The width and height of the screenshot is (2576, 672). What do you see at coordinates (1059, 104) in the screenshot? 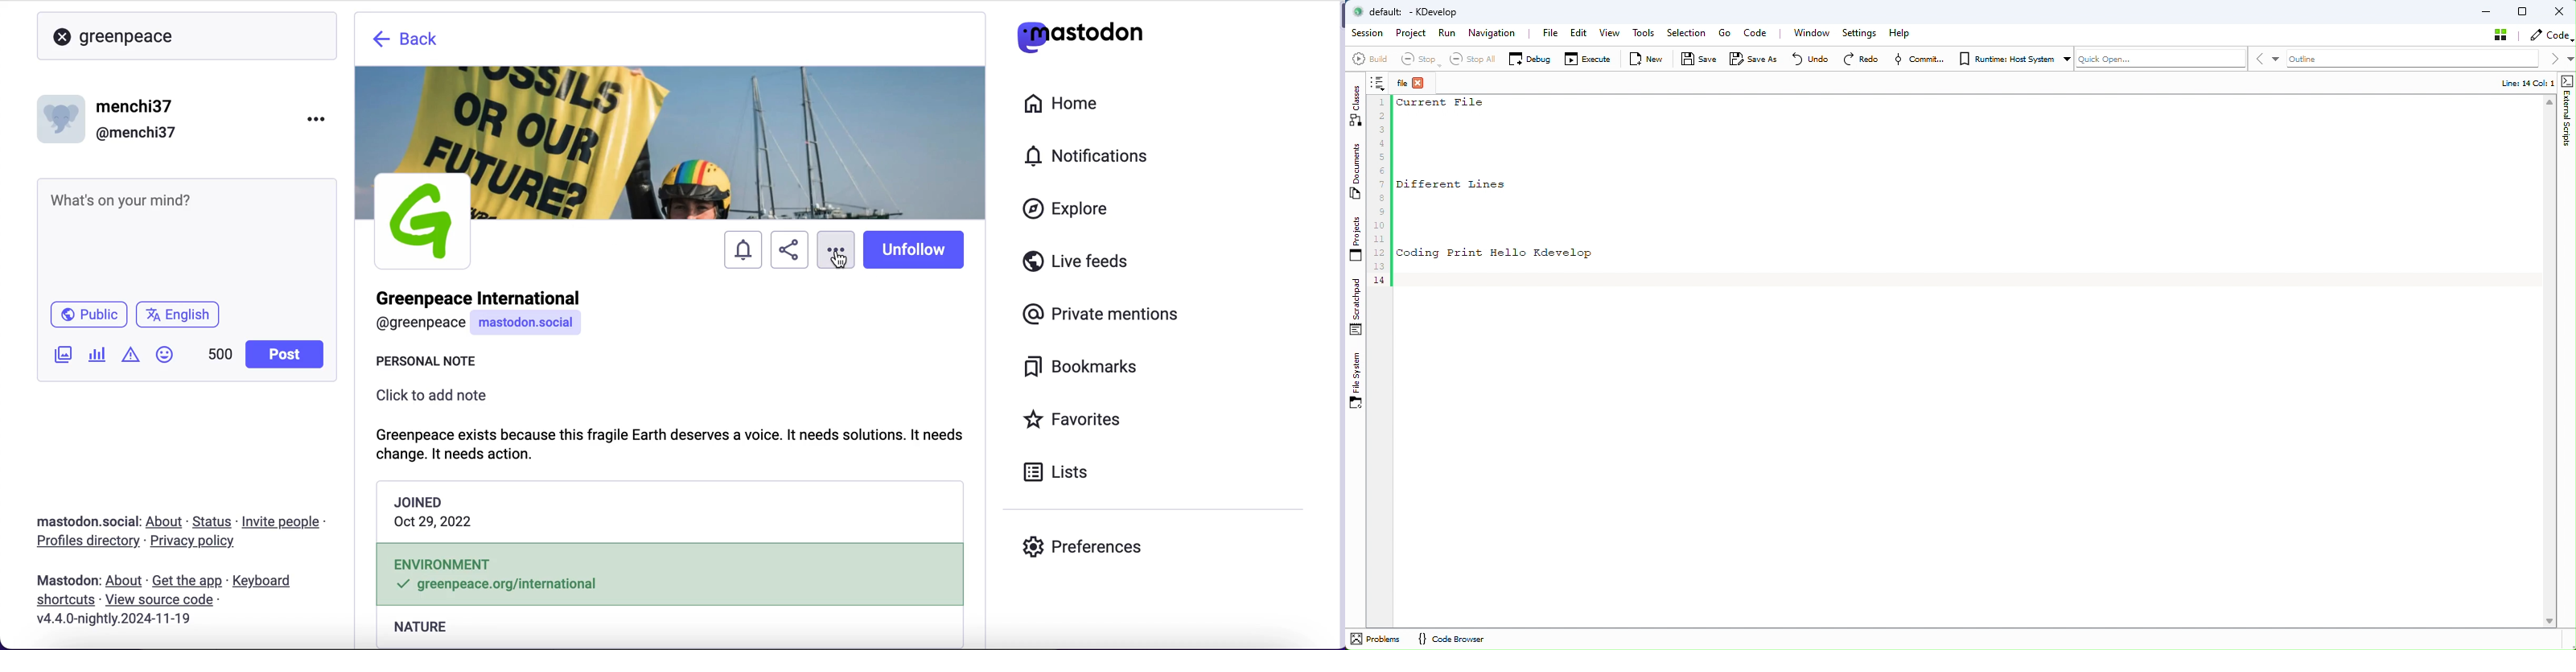
I see `home` at bounding box center [1059, 104].